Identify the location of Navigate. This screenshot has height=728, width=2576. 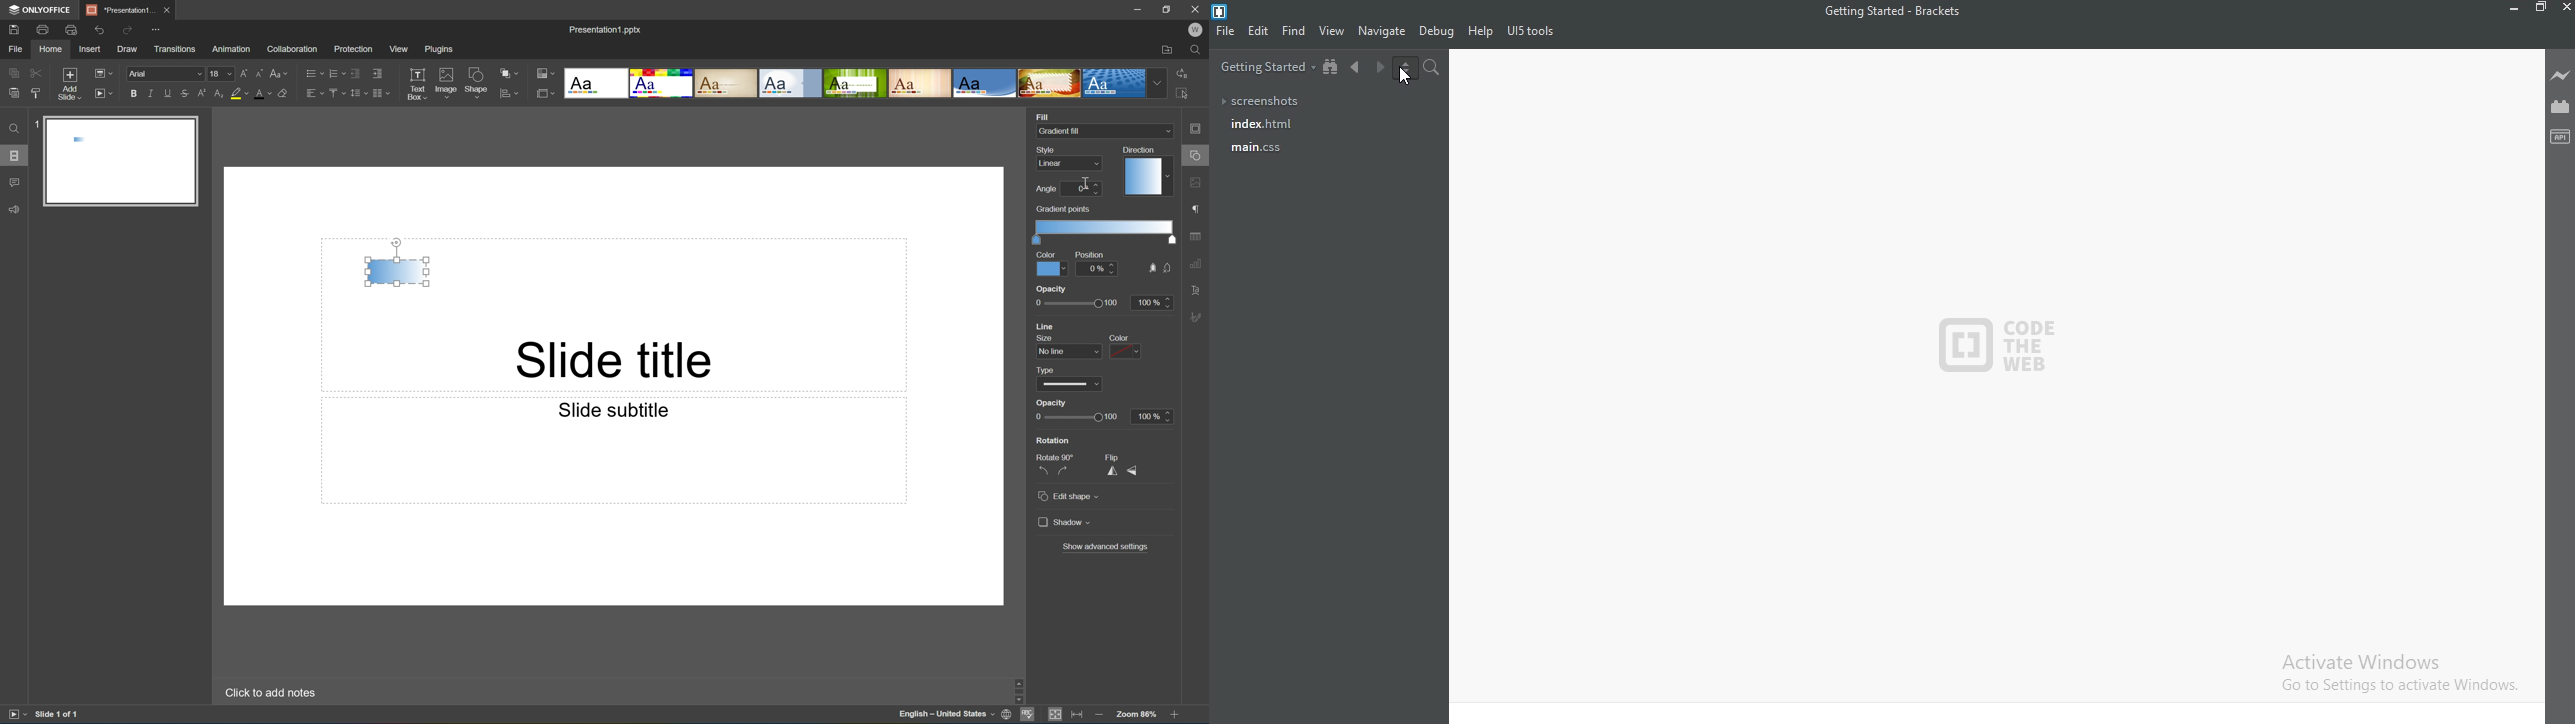
(1383, 30).